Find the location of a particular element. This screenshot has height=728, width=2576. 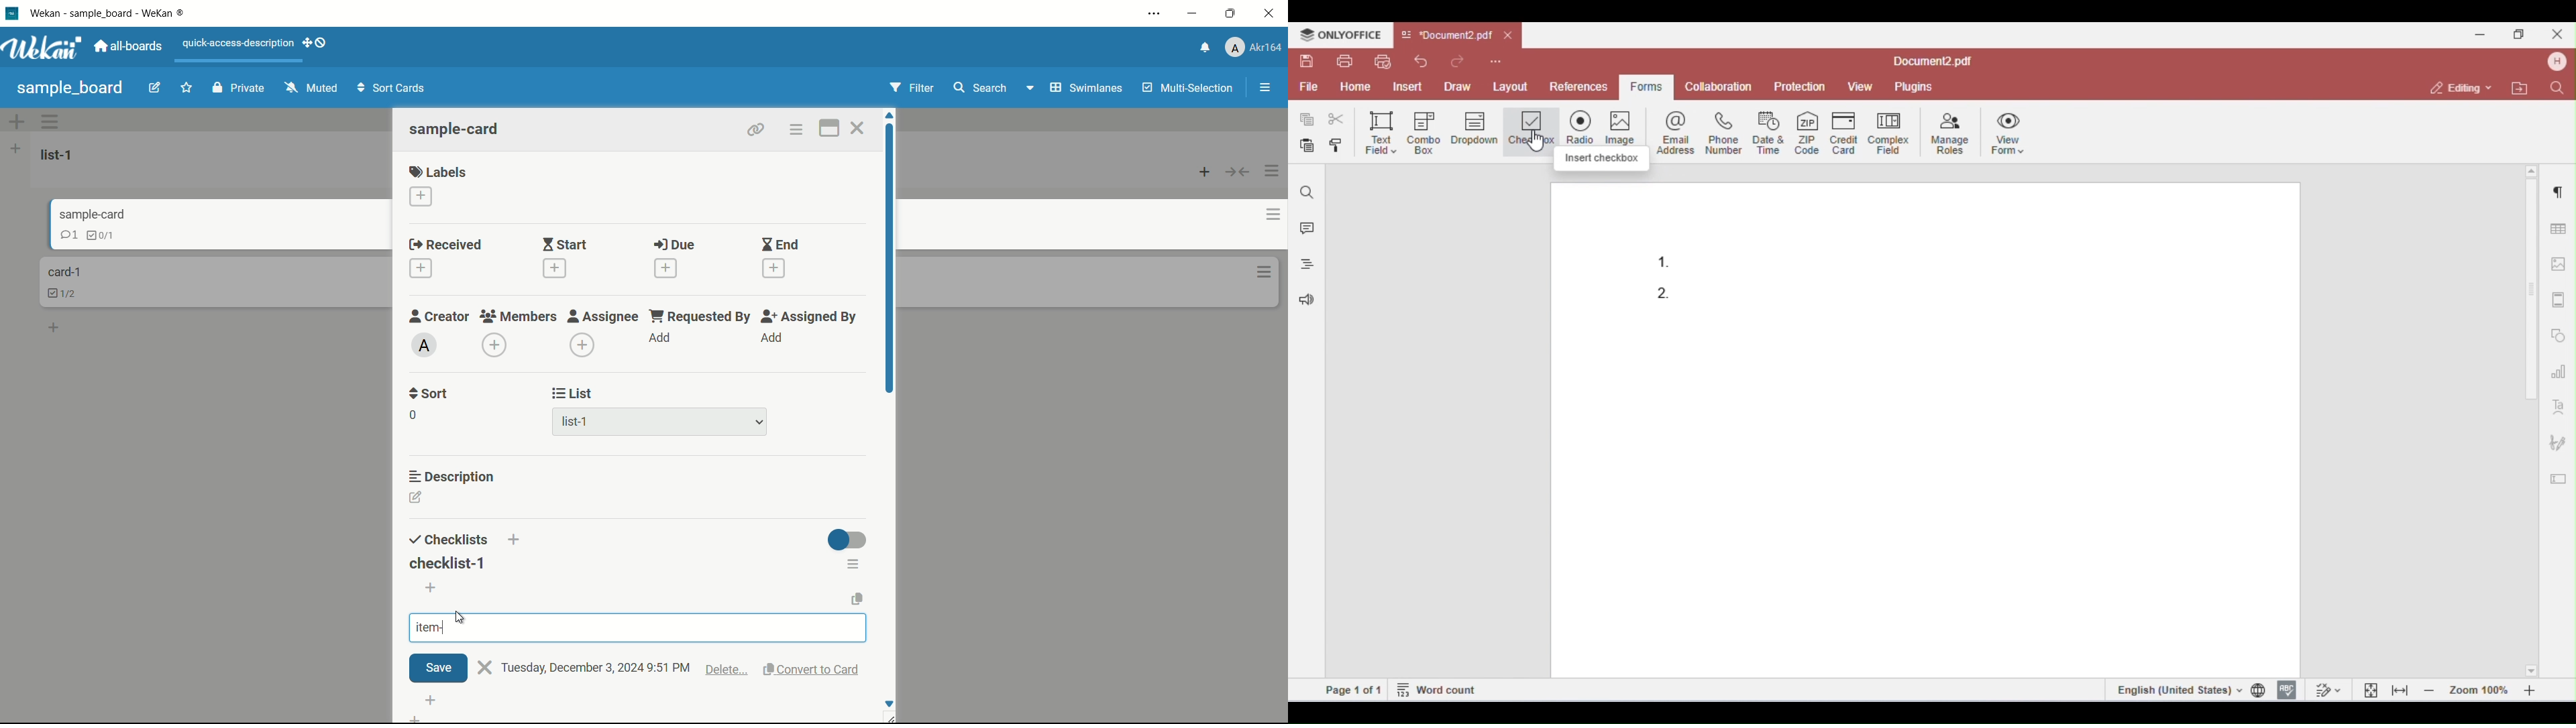

list actions is located at coordinates (15, 148).